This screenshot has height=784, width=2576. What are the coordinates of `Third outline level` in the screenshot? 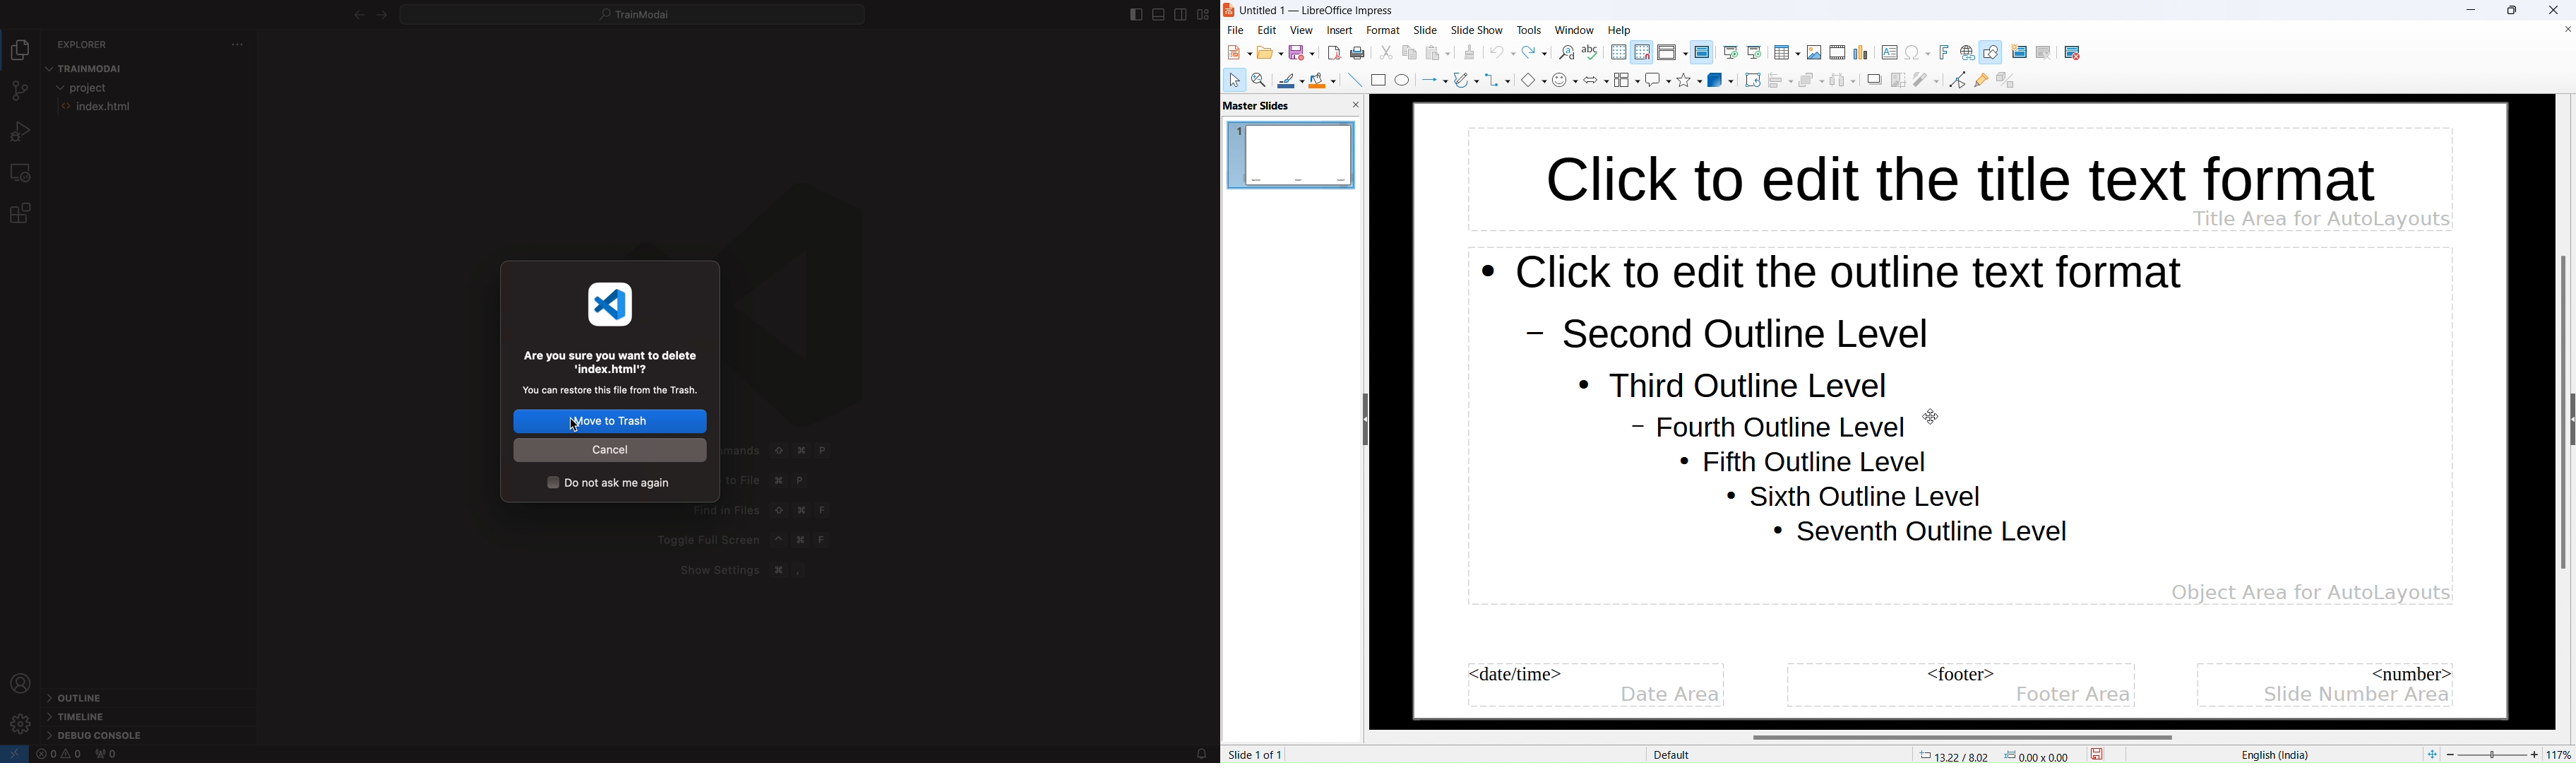 It's located at (1726, 384).